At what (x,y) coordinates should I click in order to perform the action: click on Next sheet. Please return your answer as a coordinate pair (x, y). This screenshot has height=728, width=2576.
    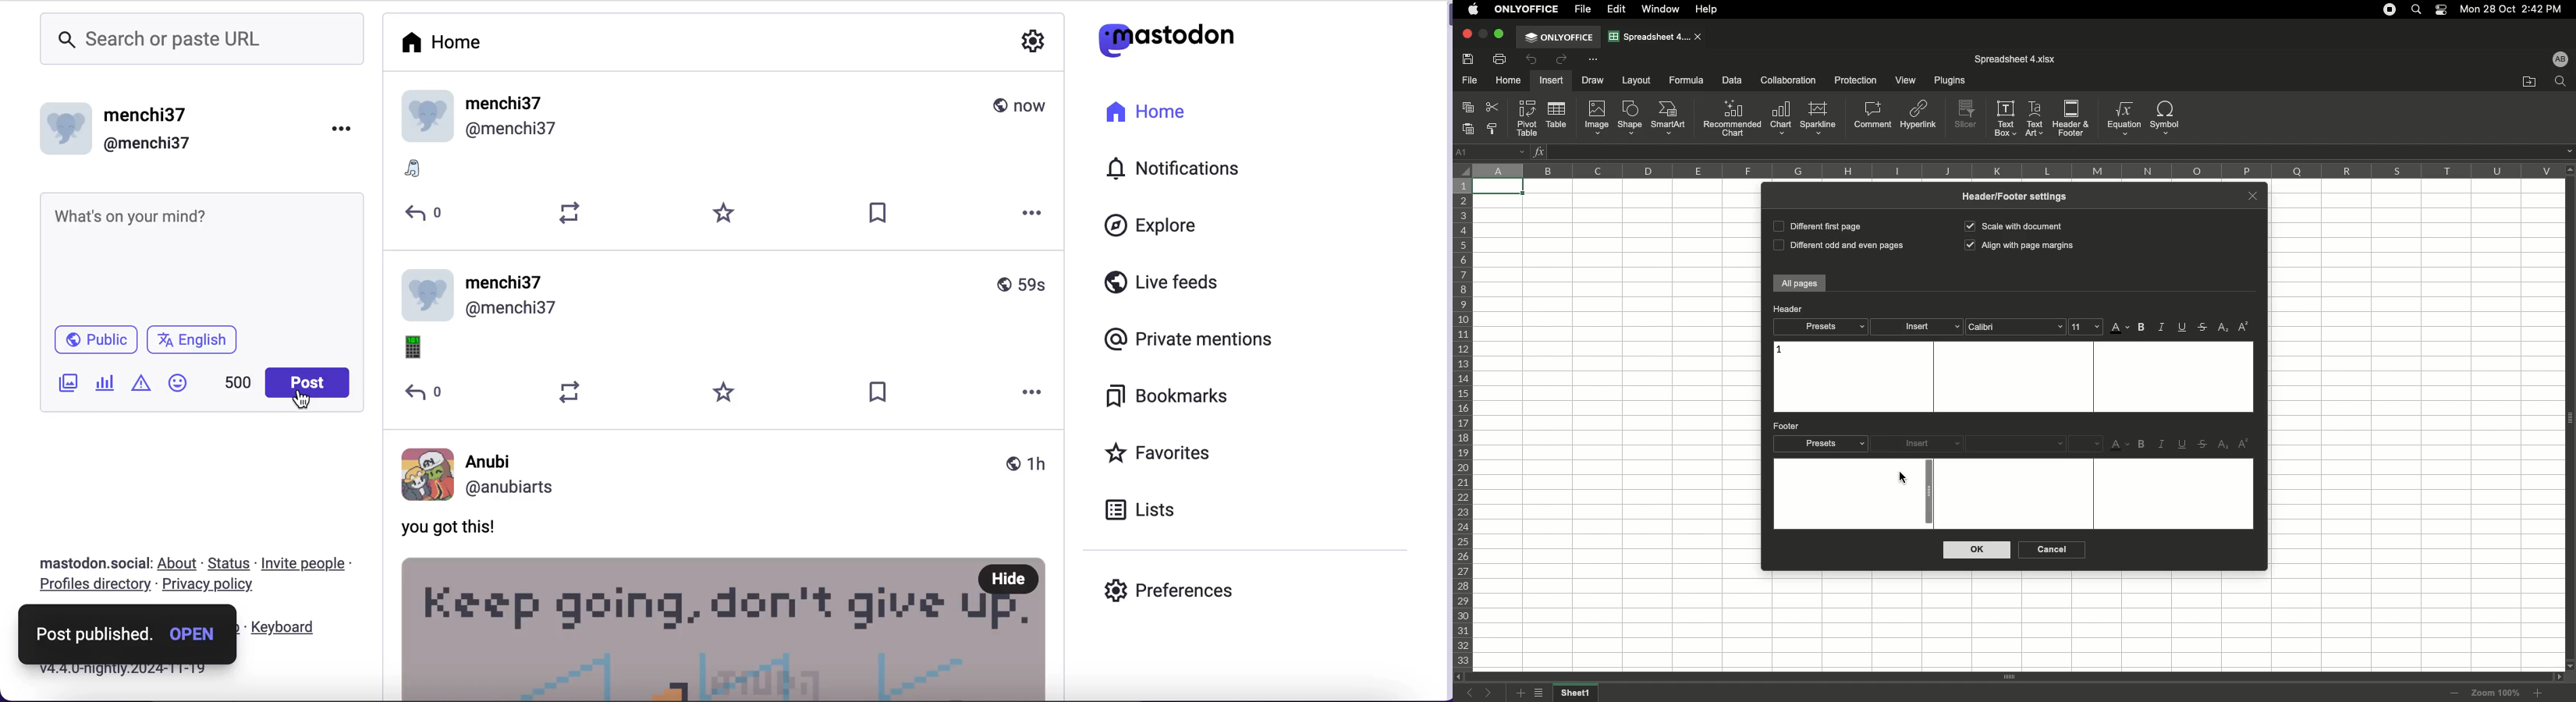
    Looking at the image, I should click on (1492, 693).